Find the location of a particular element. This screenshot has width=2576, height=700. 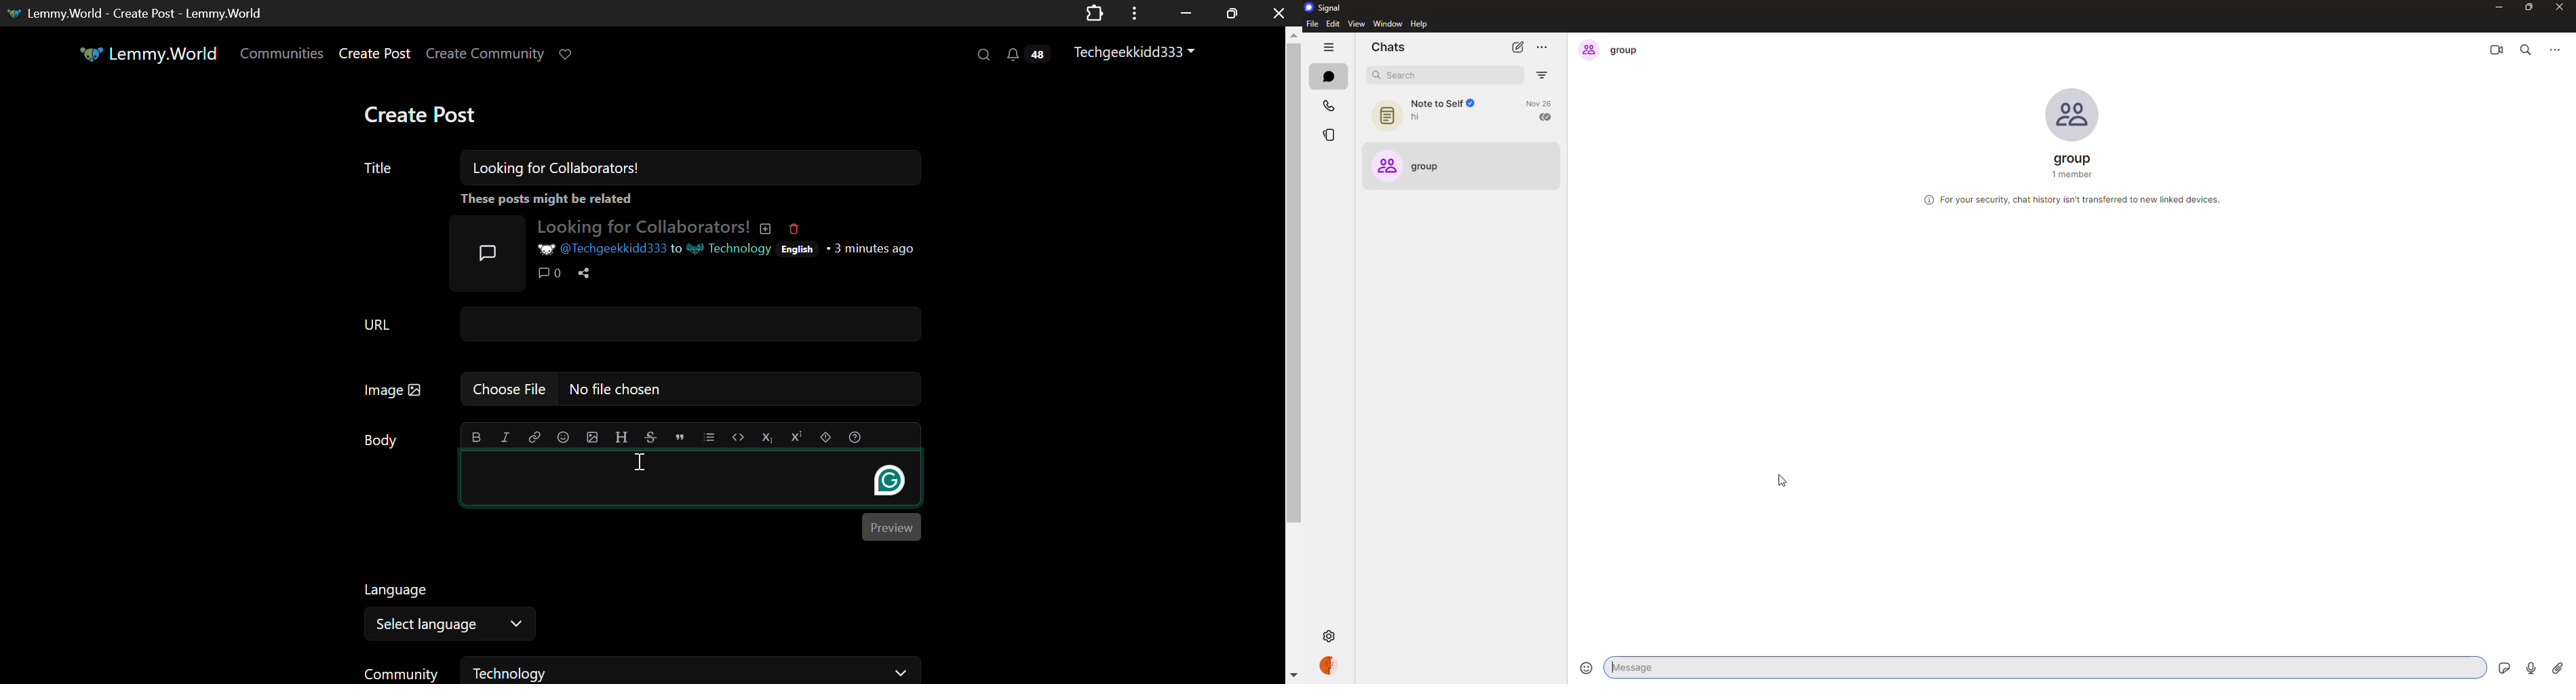

profile is located at coordinates (1327, 666).